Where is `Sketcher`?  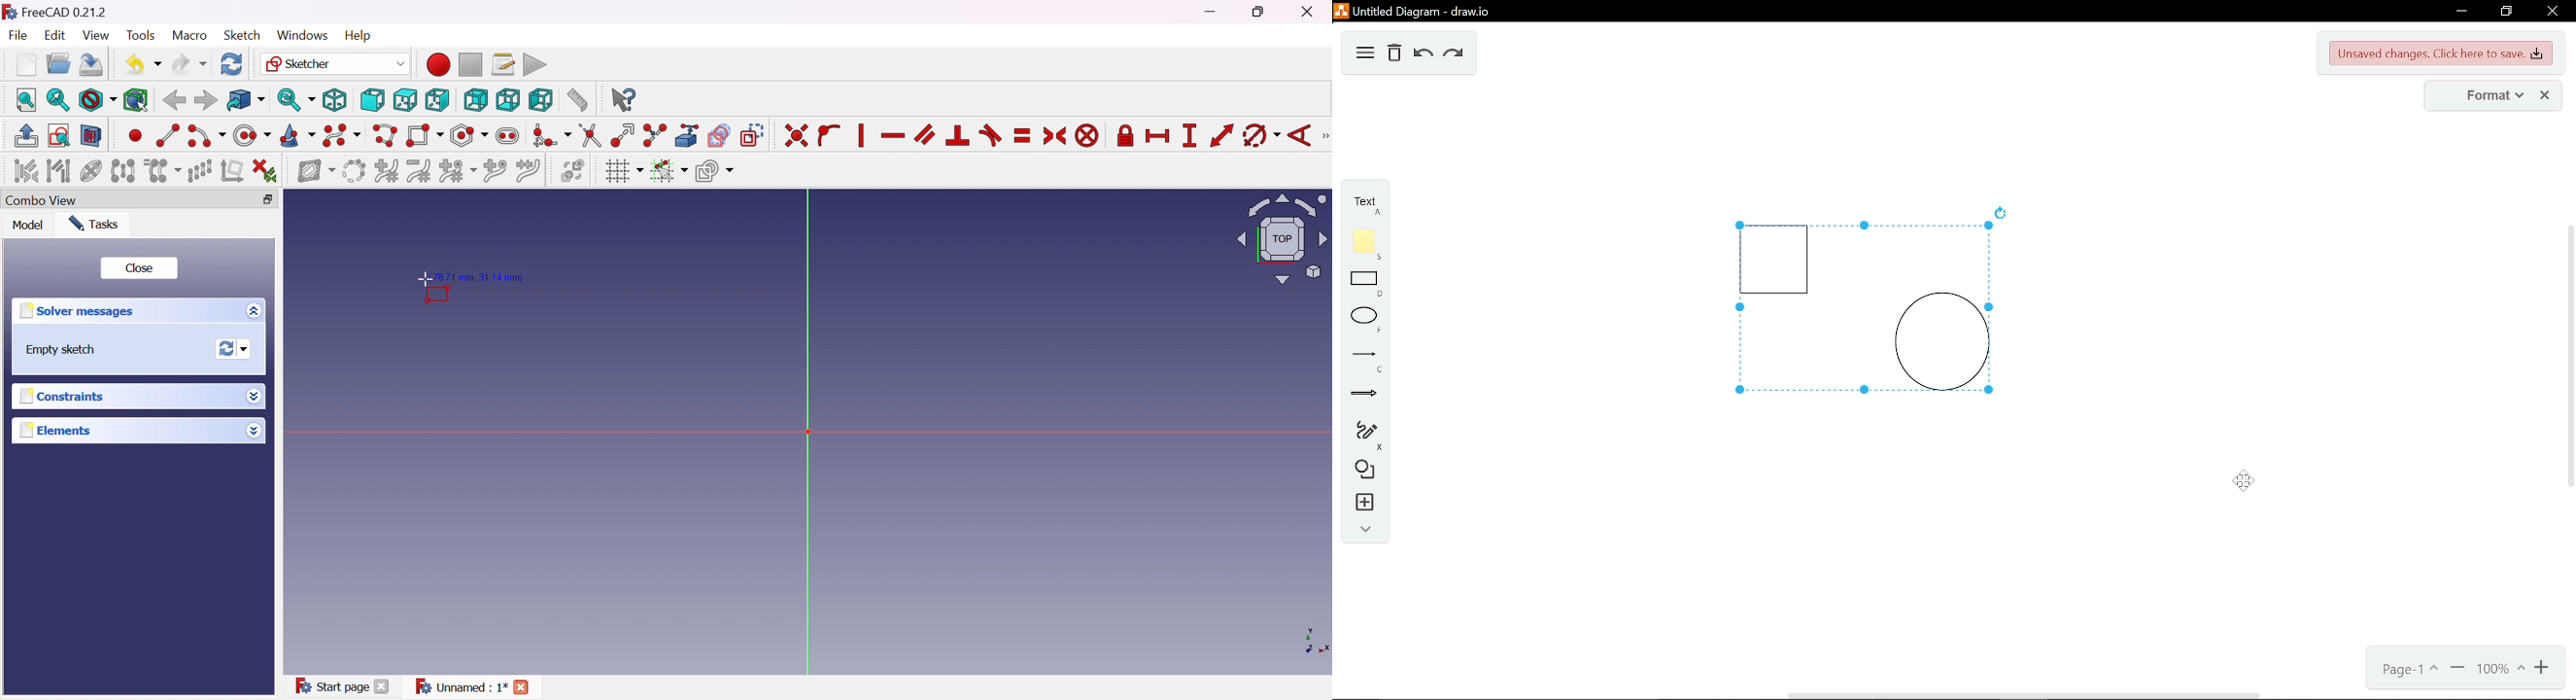 Sketcher is located at coordinates (335, 63).